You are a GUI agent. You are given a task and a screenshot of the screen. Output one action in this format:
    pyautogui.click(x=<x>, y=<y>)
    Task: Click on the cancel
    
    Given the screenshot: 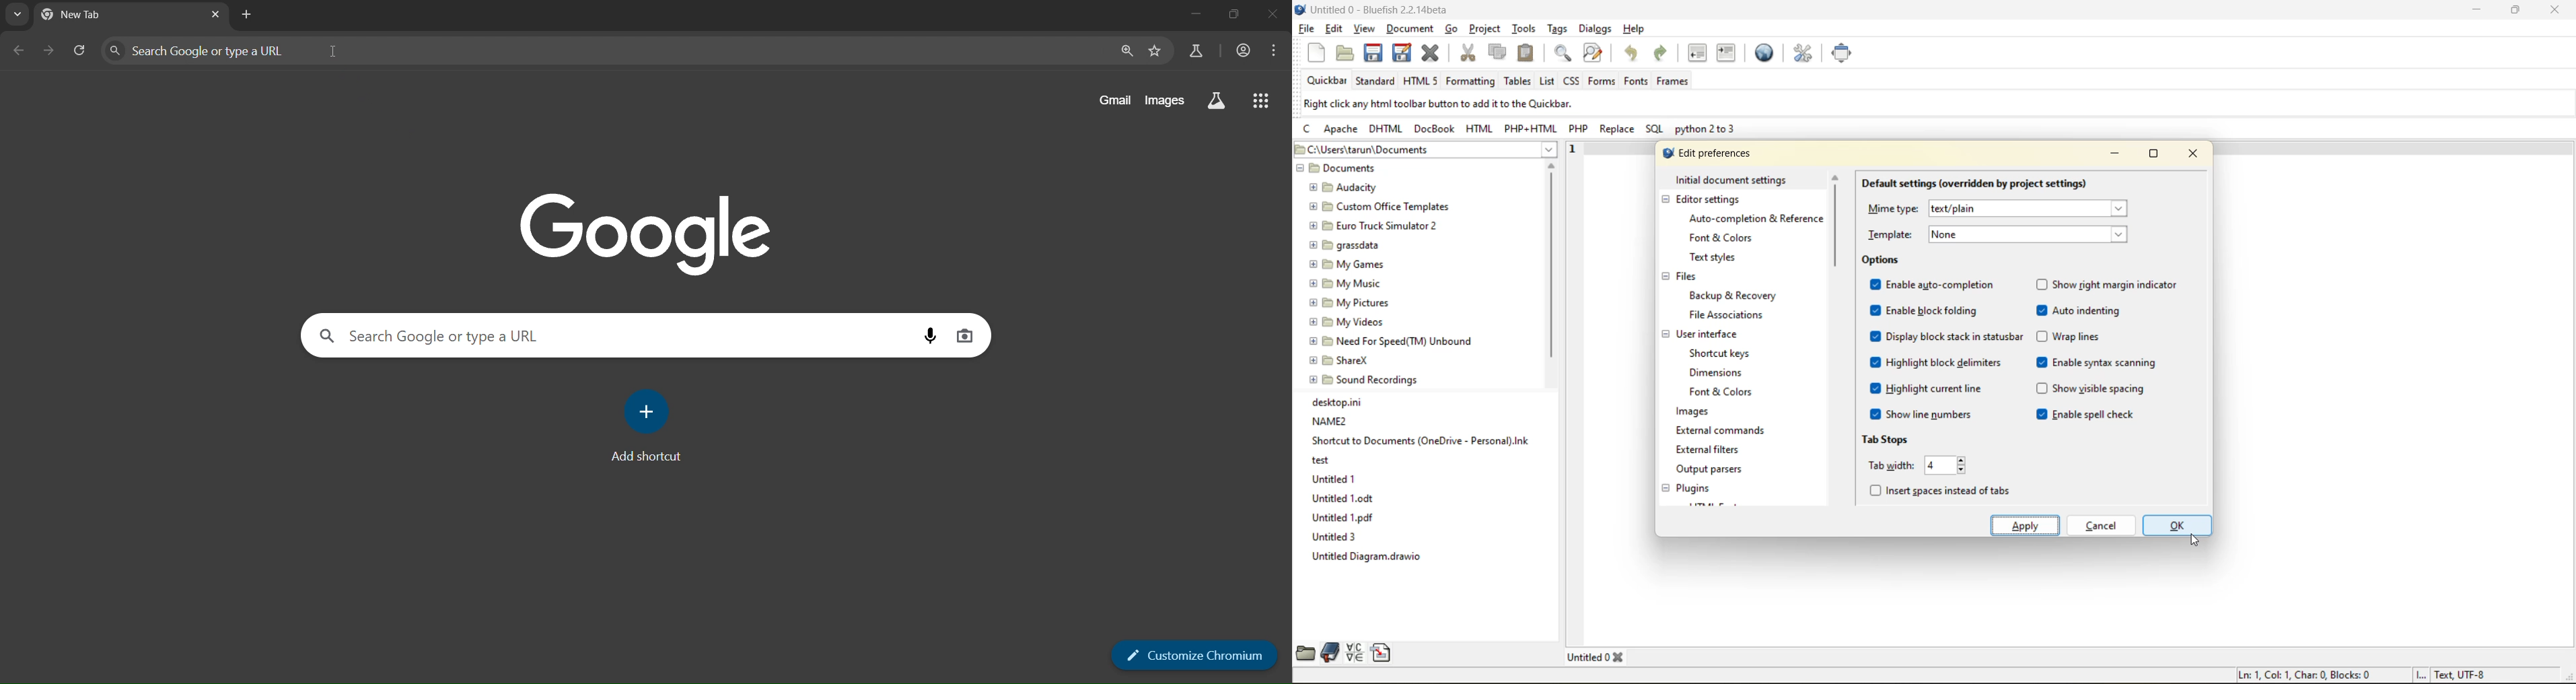 What is the action you would take?
    pyautogui.click(x=2101, y=524)
    